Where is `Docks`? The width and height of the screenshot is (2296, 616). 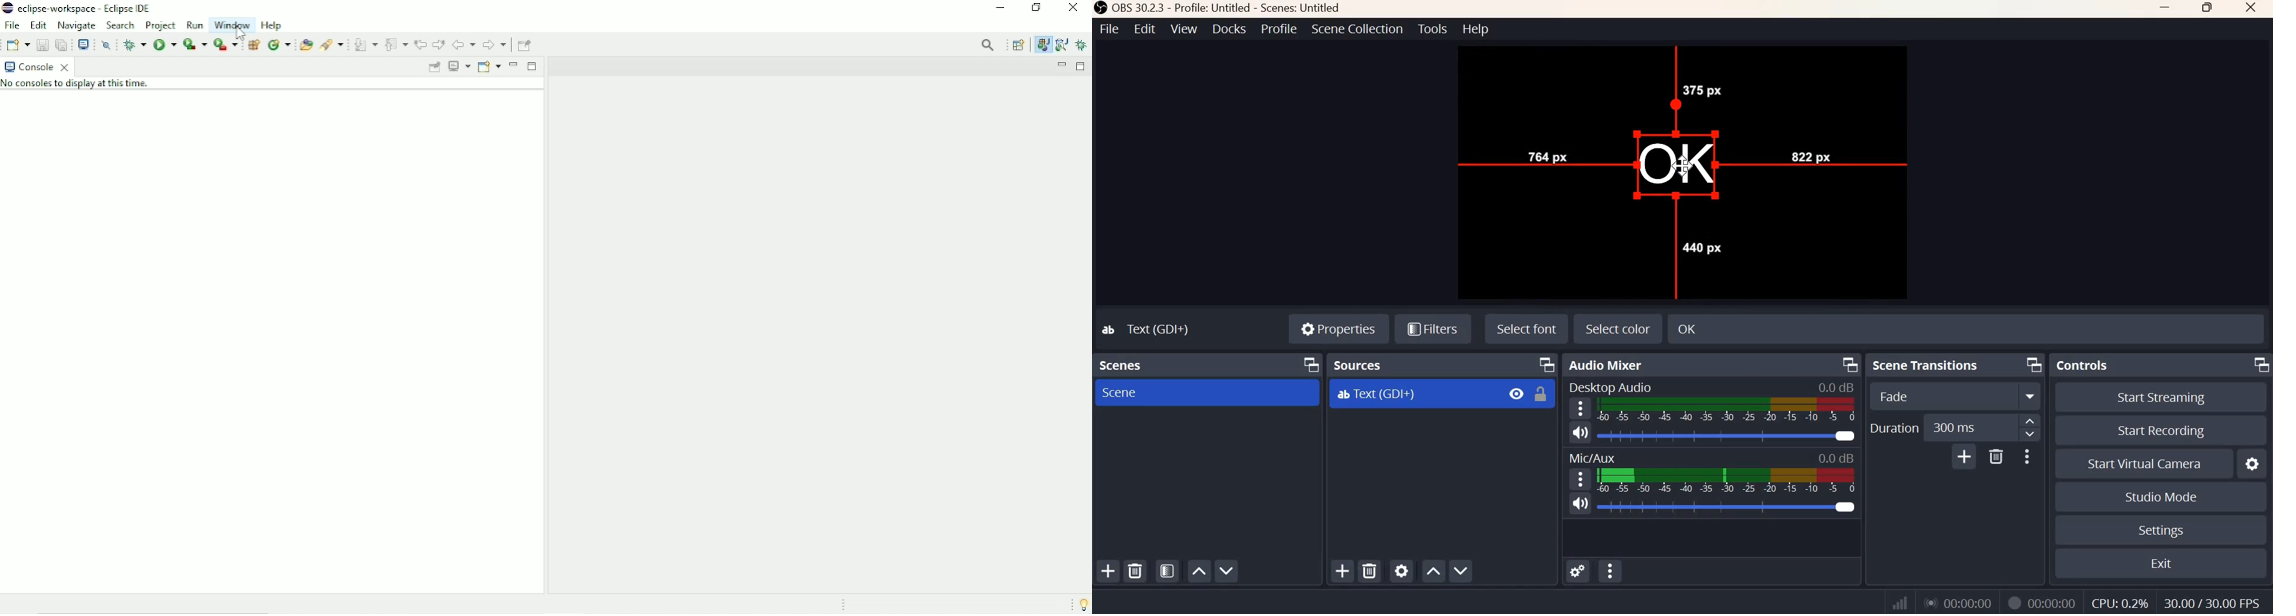 Docks is located at coordinates (1229, 29).